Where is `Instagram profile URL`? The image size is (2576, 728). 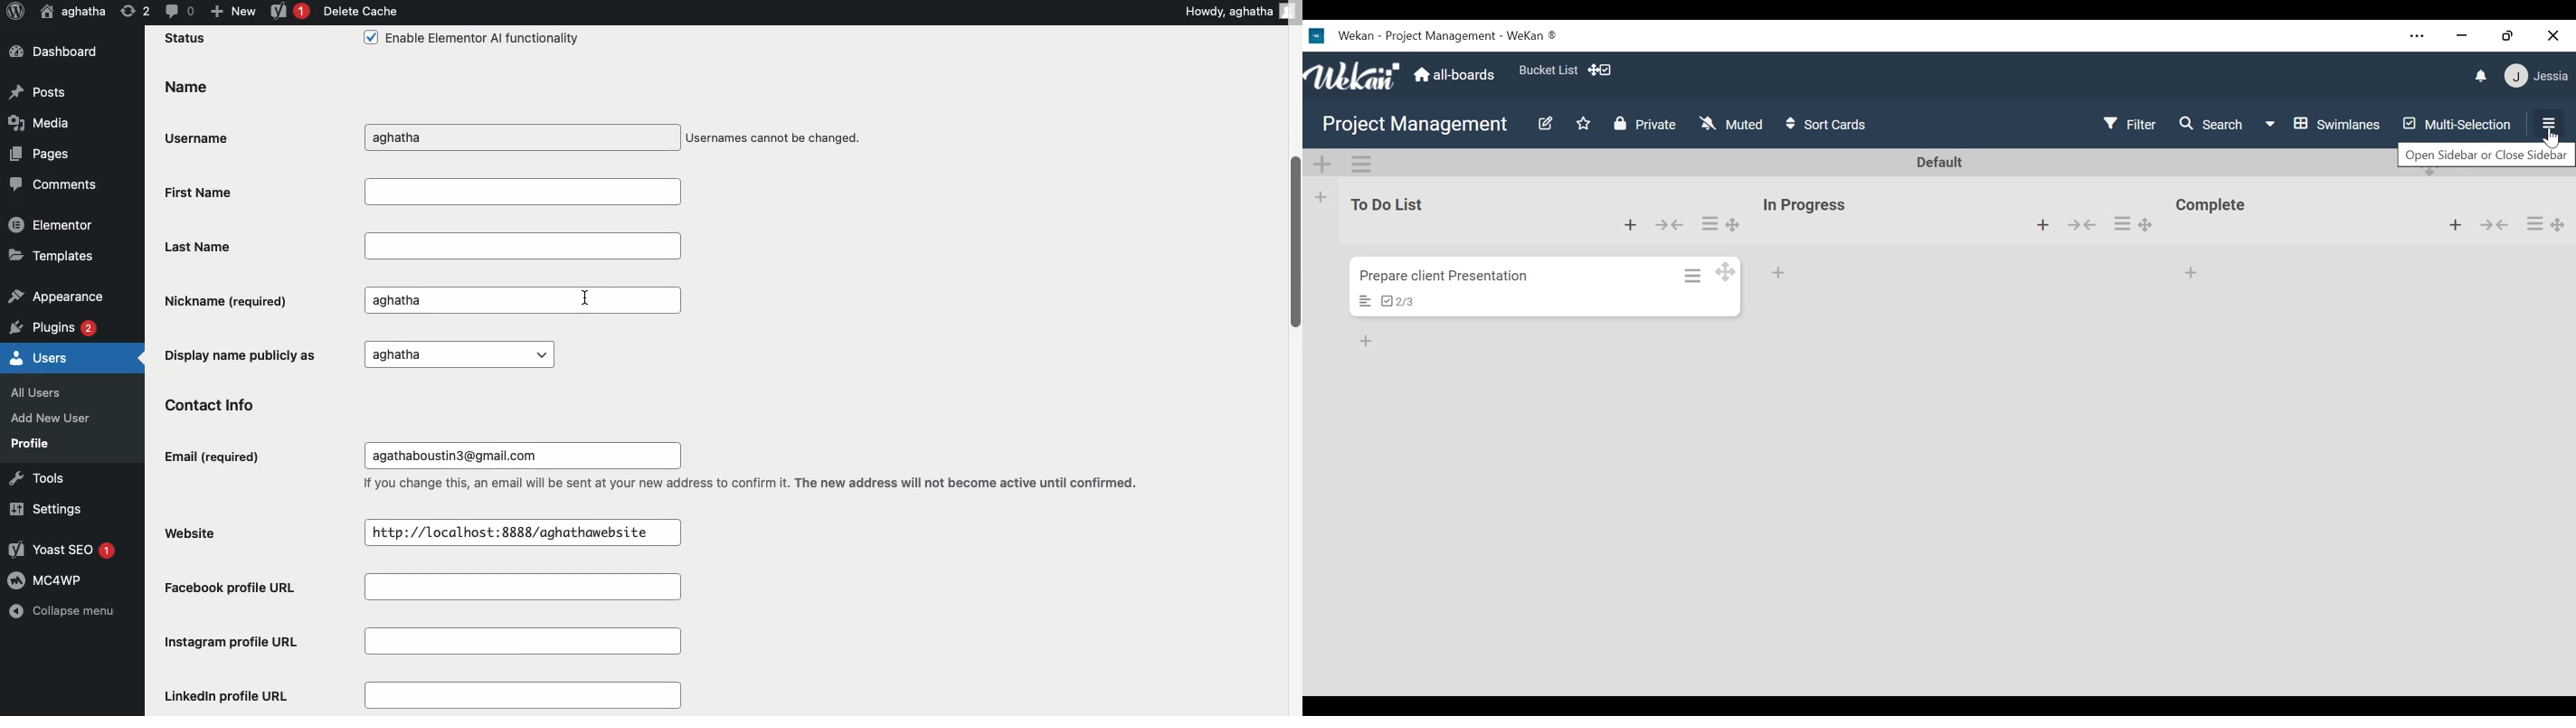 Instagram profile URL is located at coordinates (422, 640).